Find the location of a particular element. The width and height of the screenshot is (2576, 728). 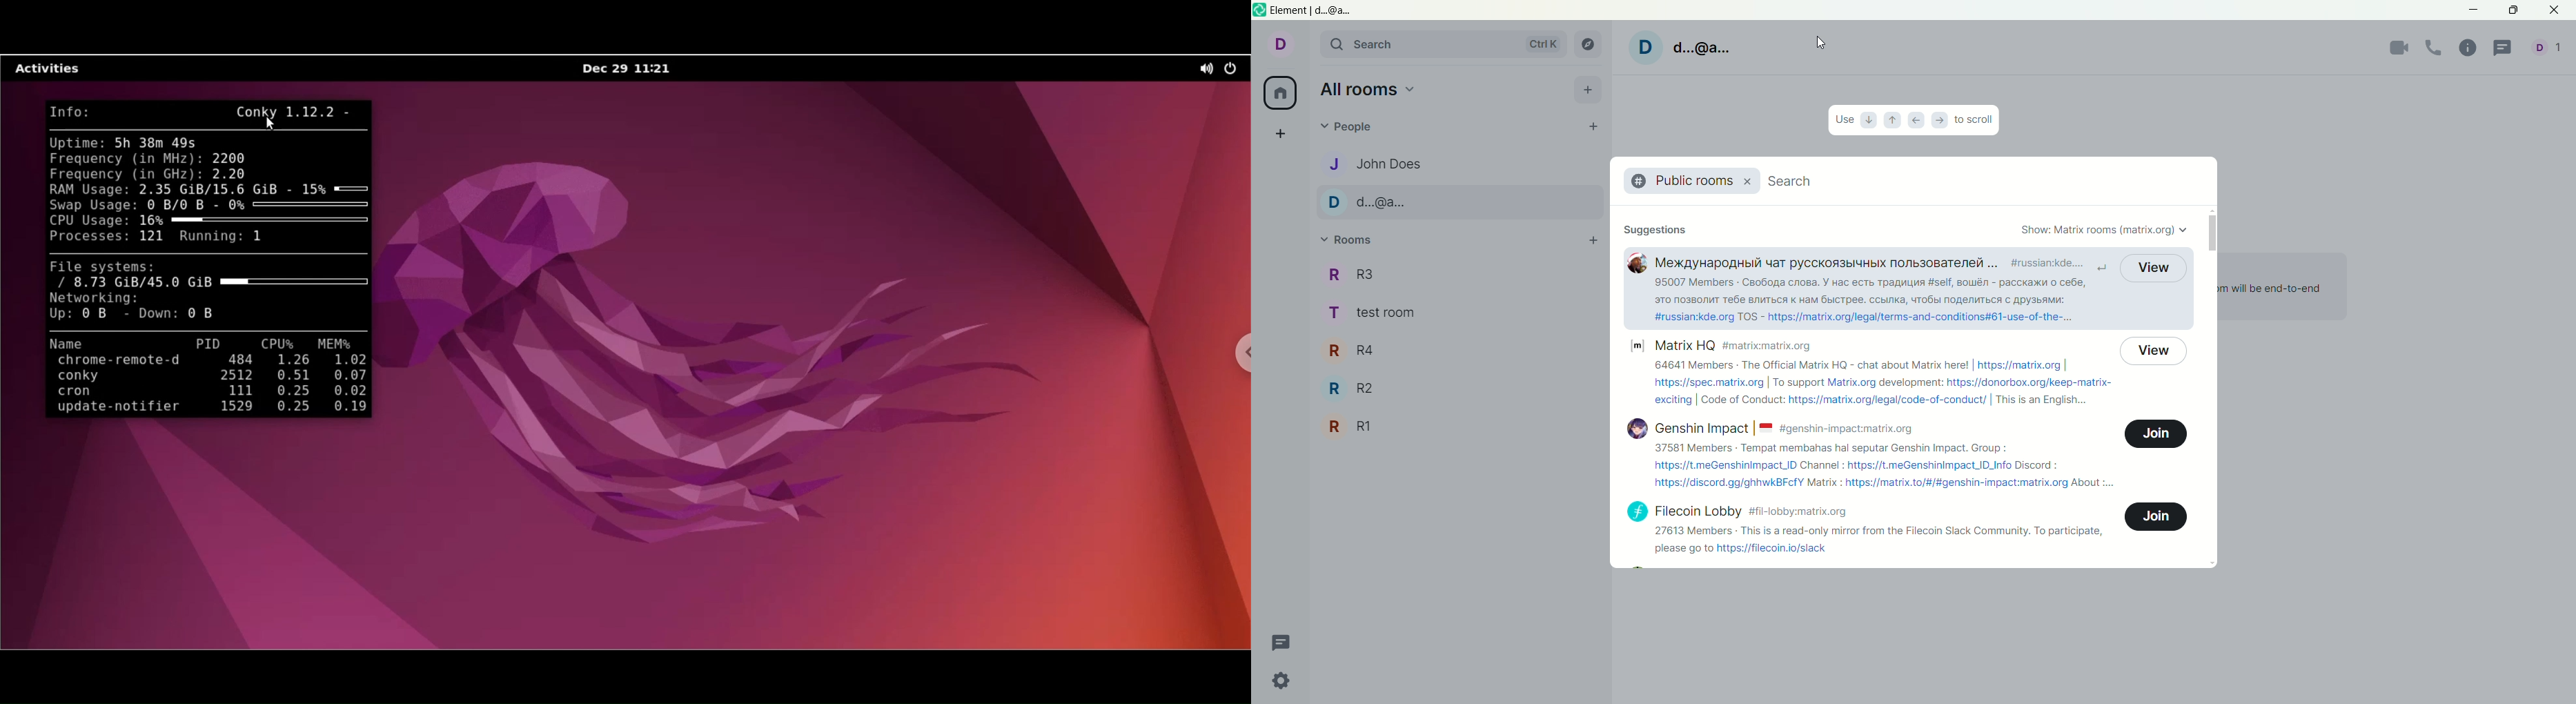

video call is located at coordinates (2395, 49).